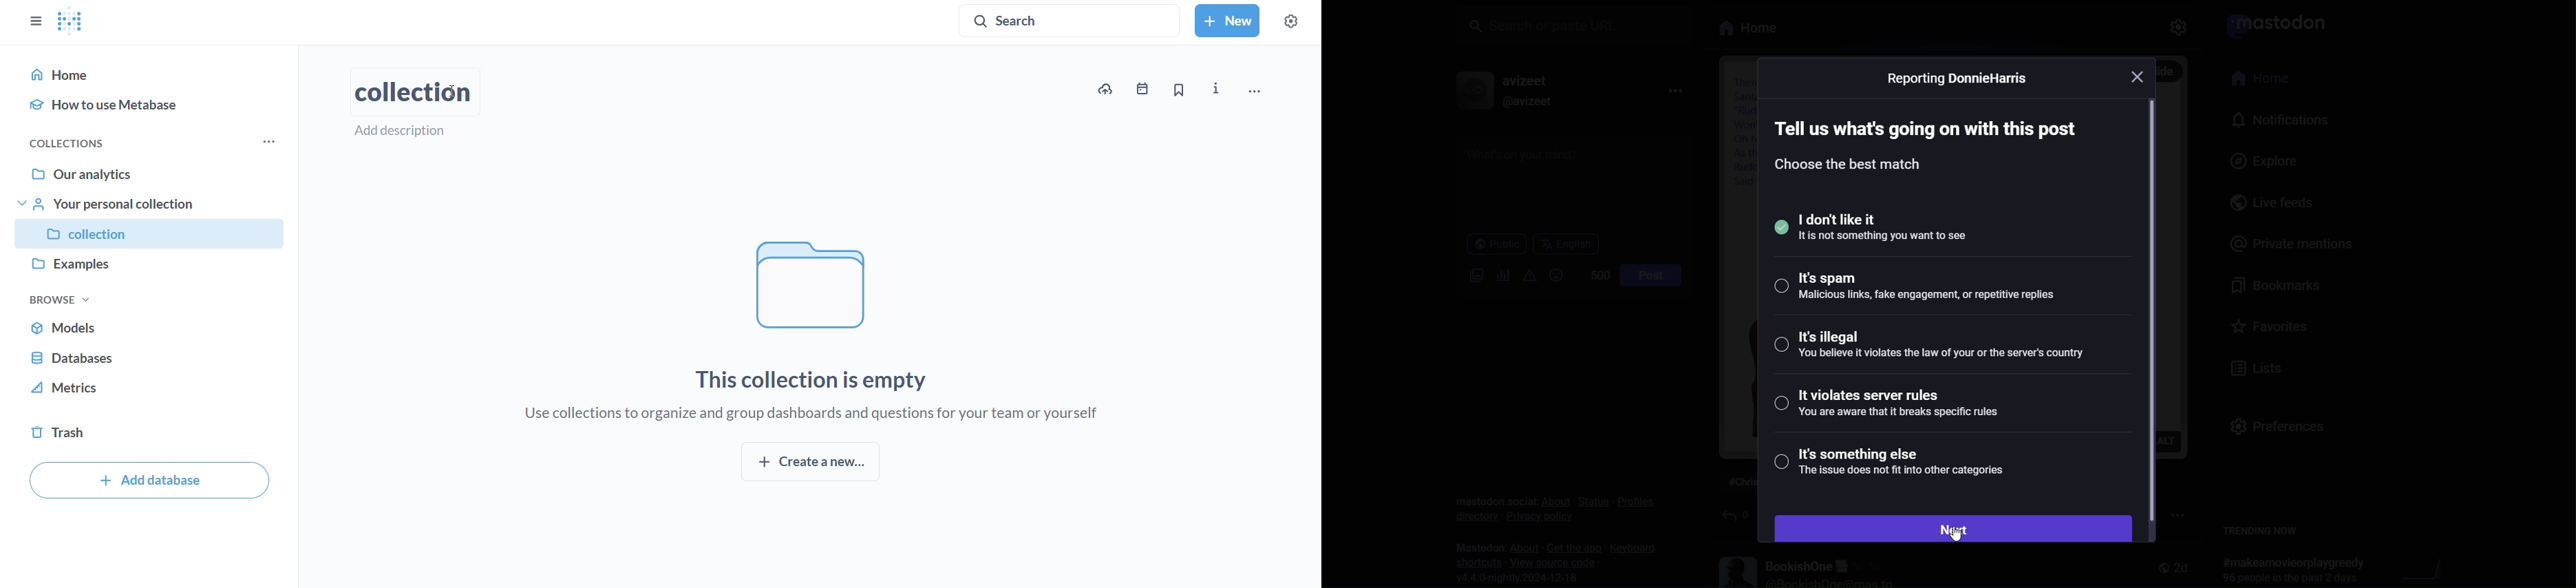  Describe the element at coordinates (1554, 501) in the screenshot. I see `about` at that location.